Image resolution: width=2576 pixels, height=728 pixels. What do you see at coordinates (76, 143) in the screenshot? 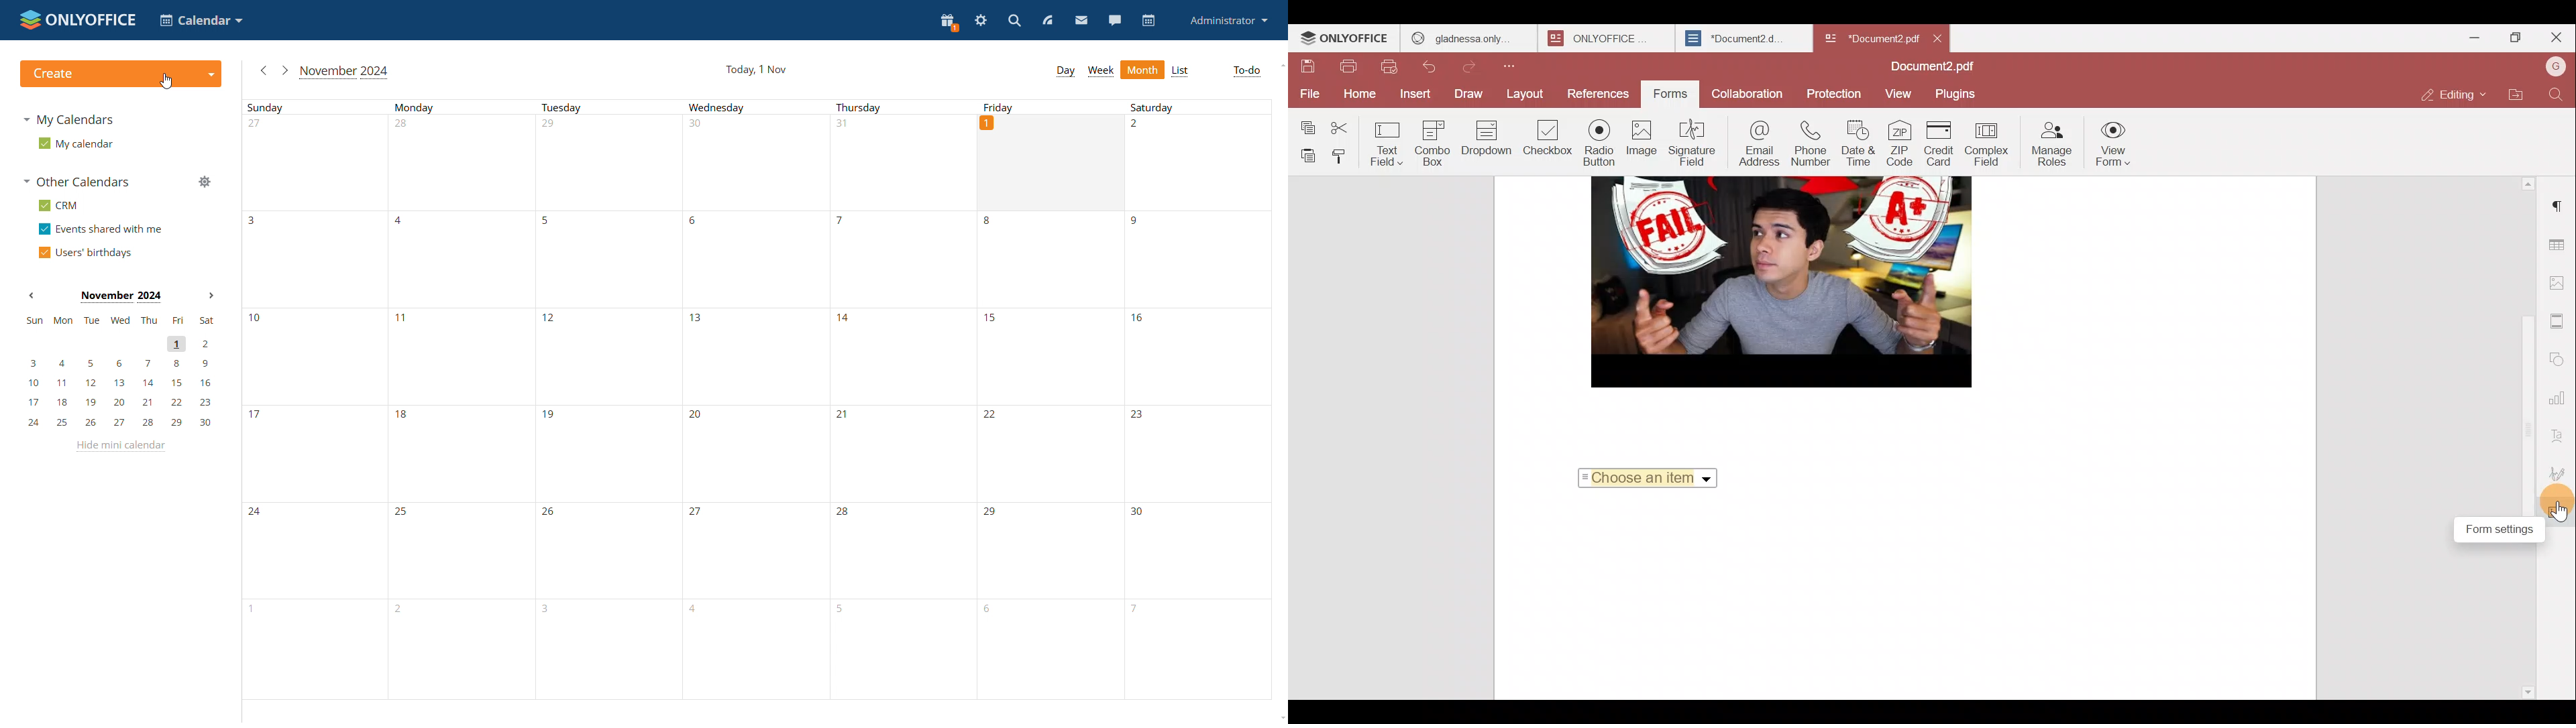
I see `my calendar` at bounding box center [76, 143].